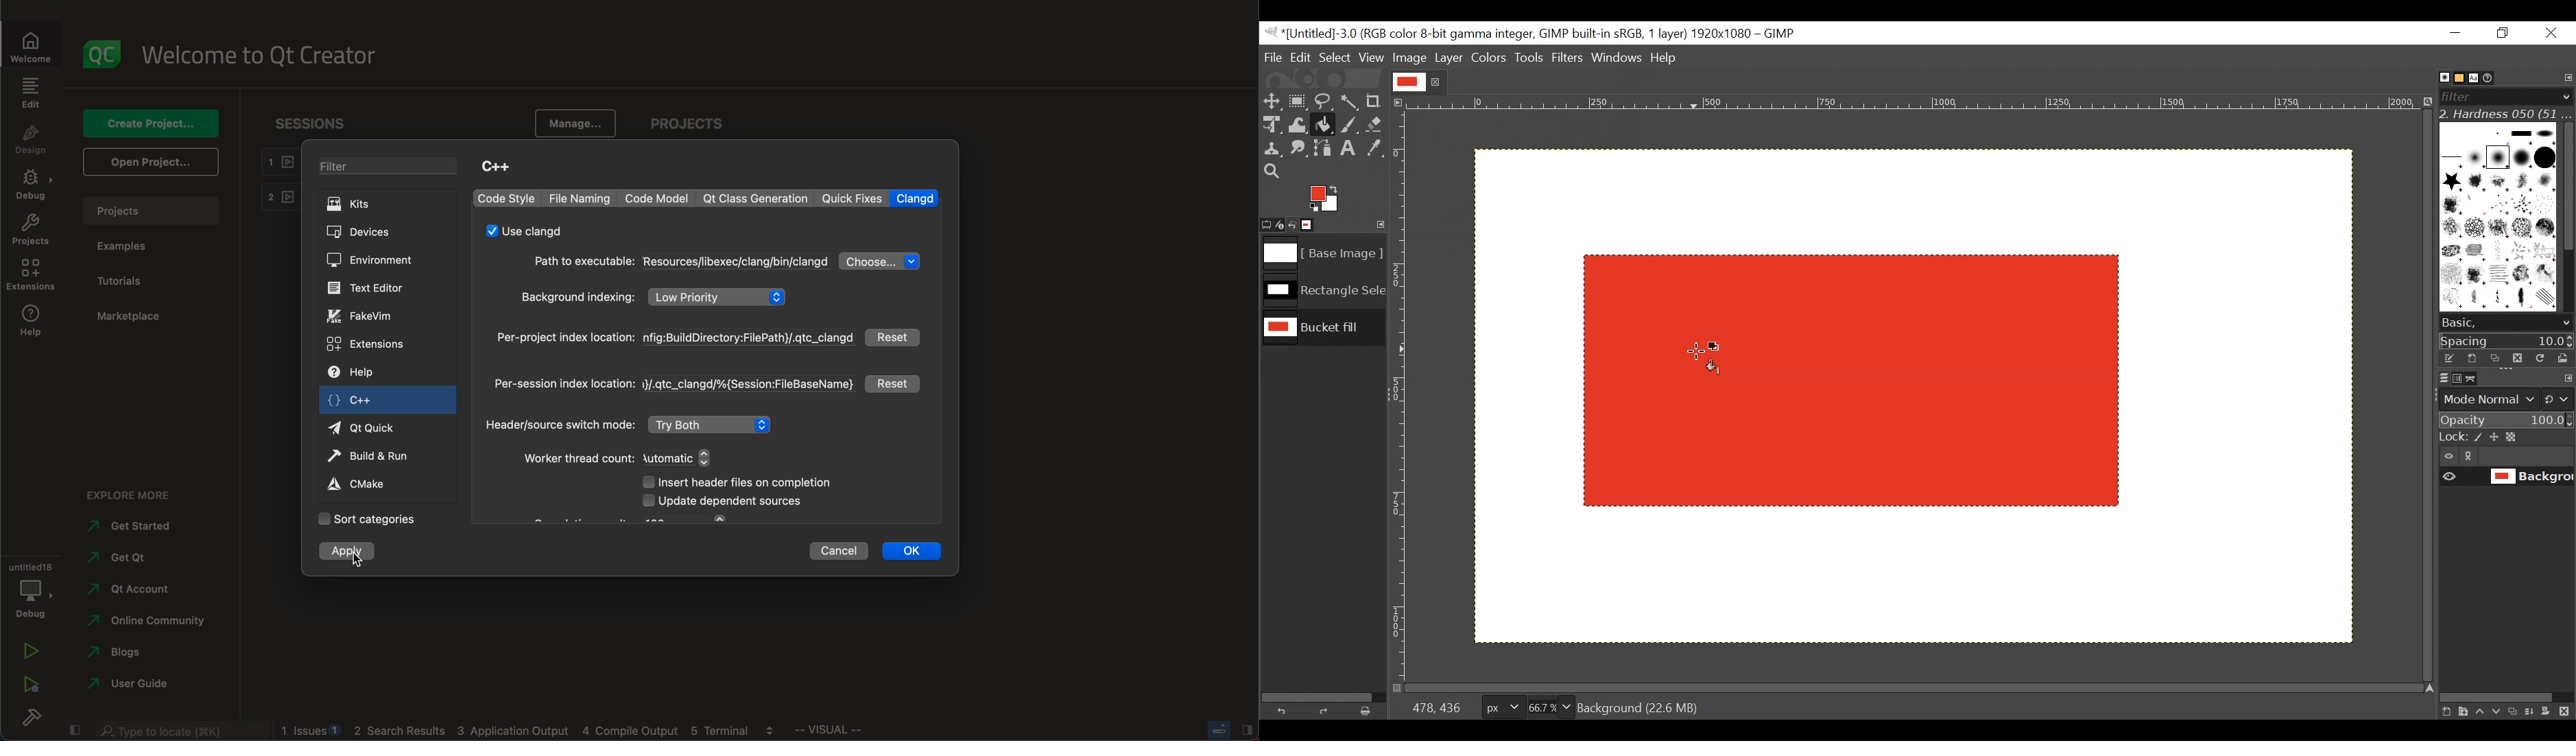 The height and width of the screenshot is (756, 2576). I want to click on open projects, so click(154, 161).